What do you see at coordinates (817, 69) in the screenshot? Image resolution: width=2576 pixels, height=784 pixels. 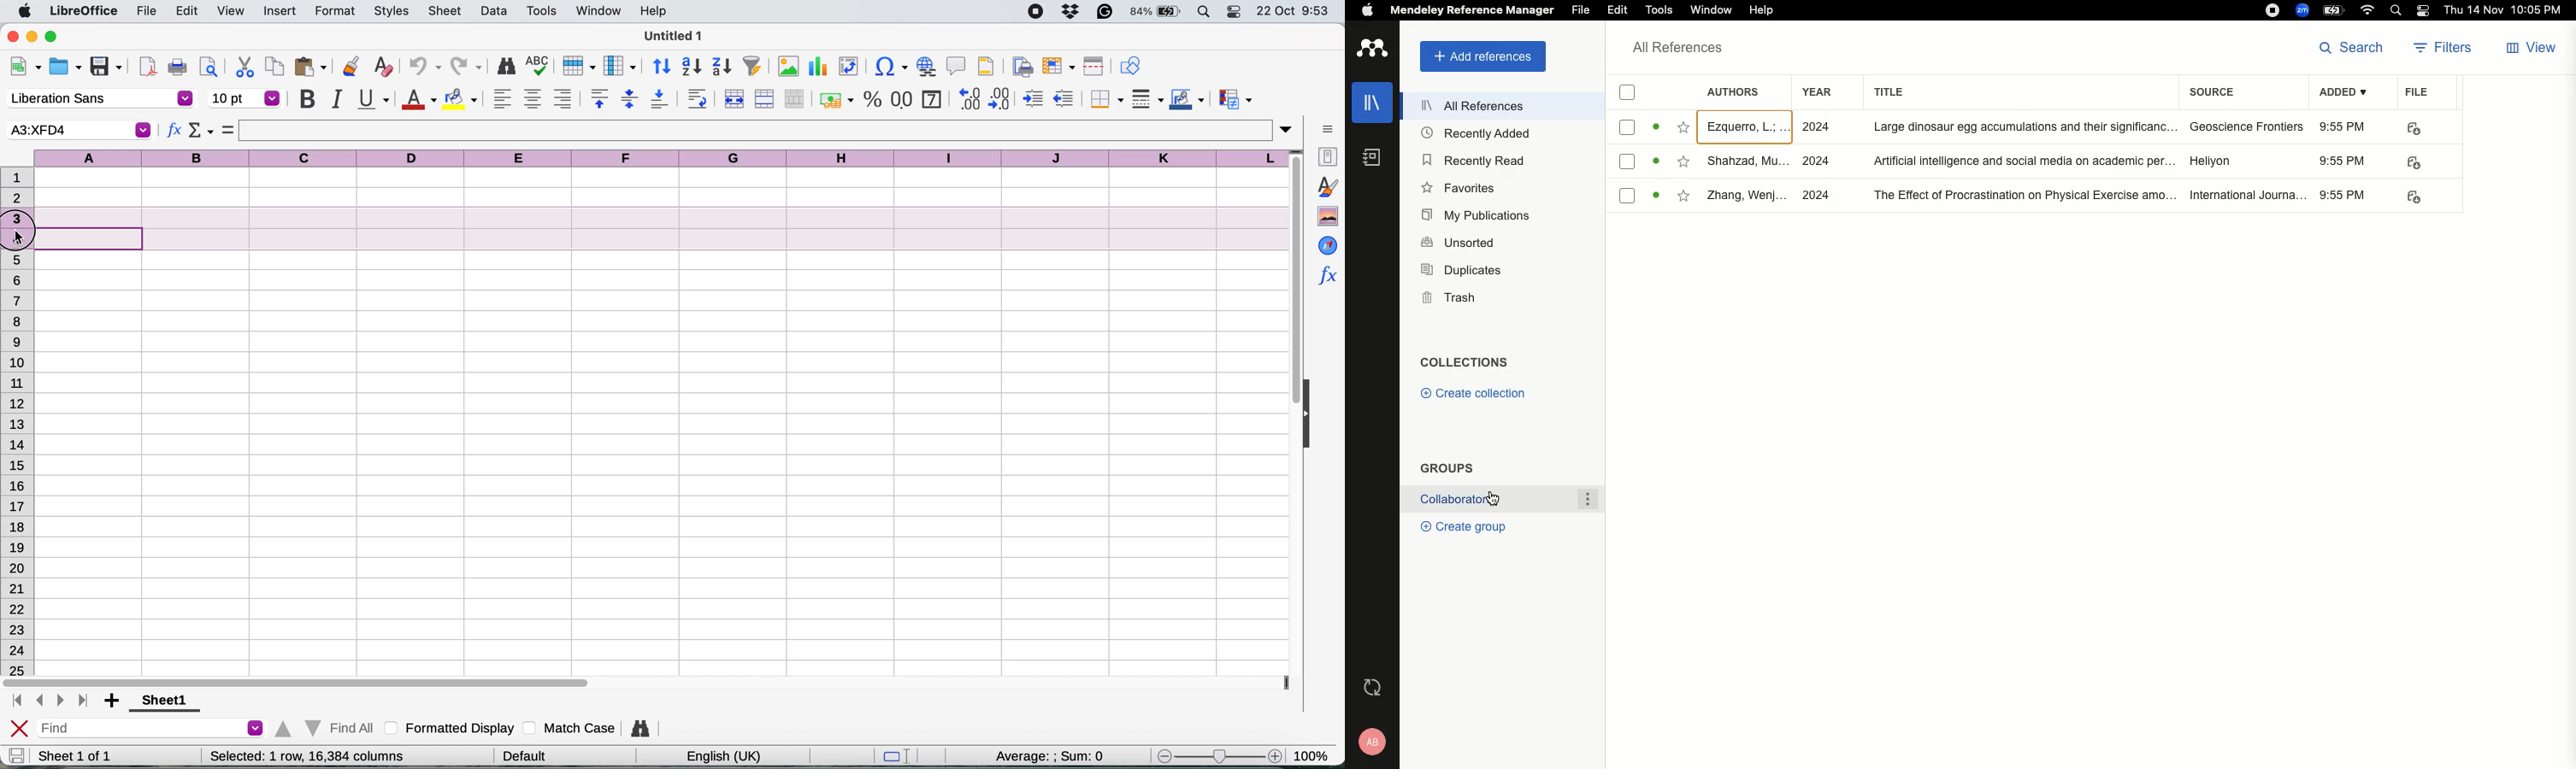 I see `insert chart` at bounding box center [817, 69].